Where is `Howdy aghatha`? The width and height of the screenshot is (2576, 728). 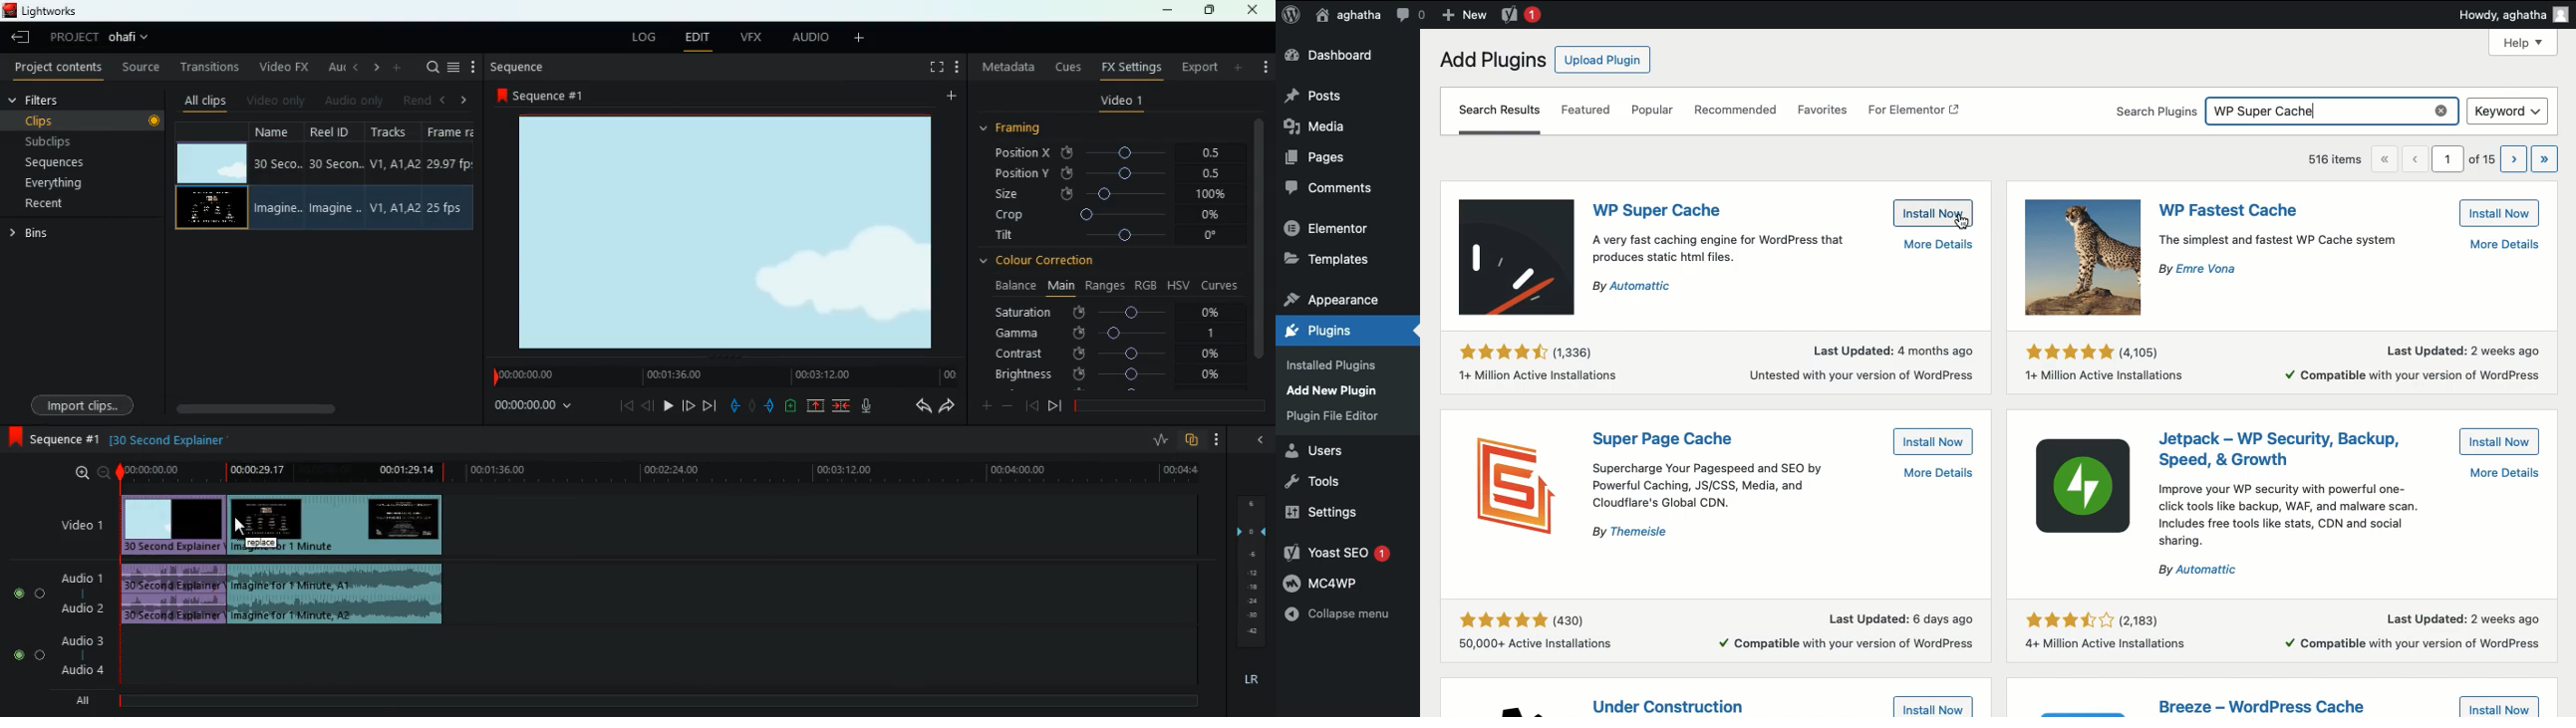
Howdy aghatha is located at coordinates (2508, 13).